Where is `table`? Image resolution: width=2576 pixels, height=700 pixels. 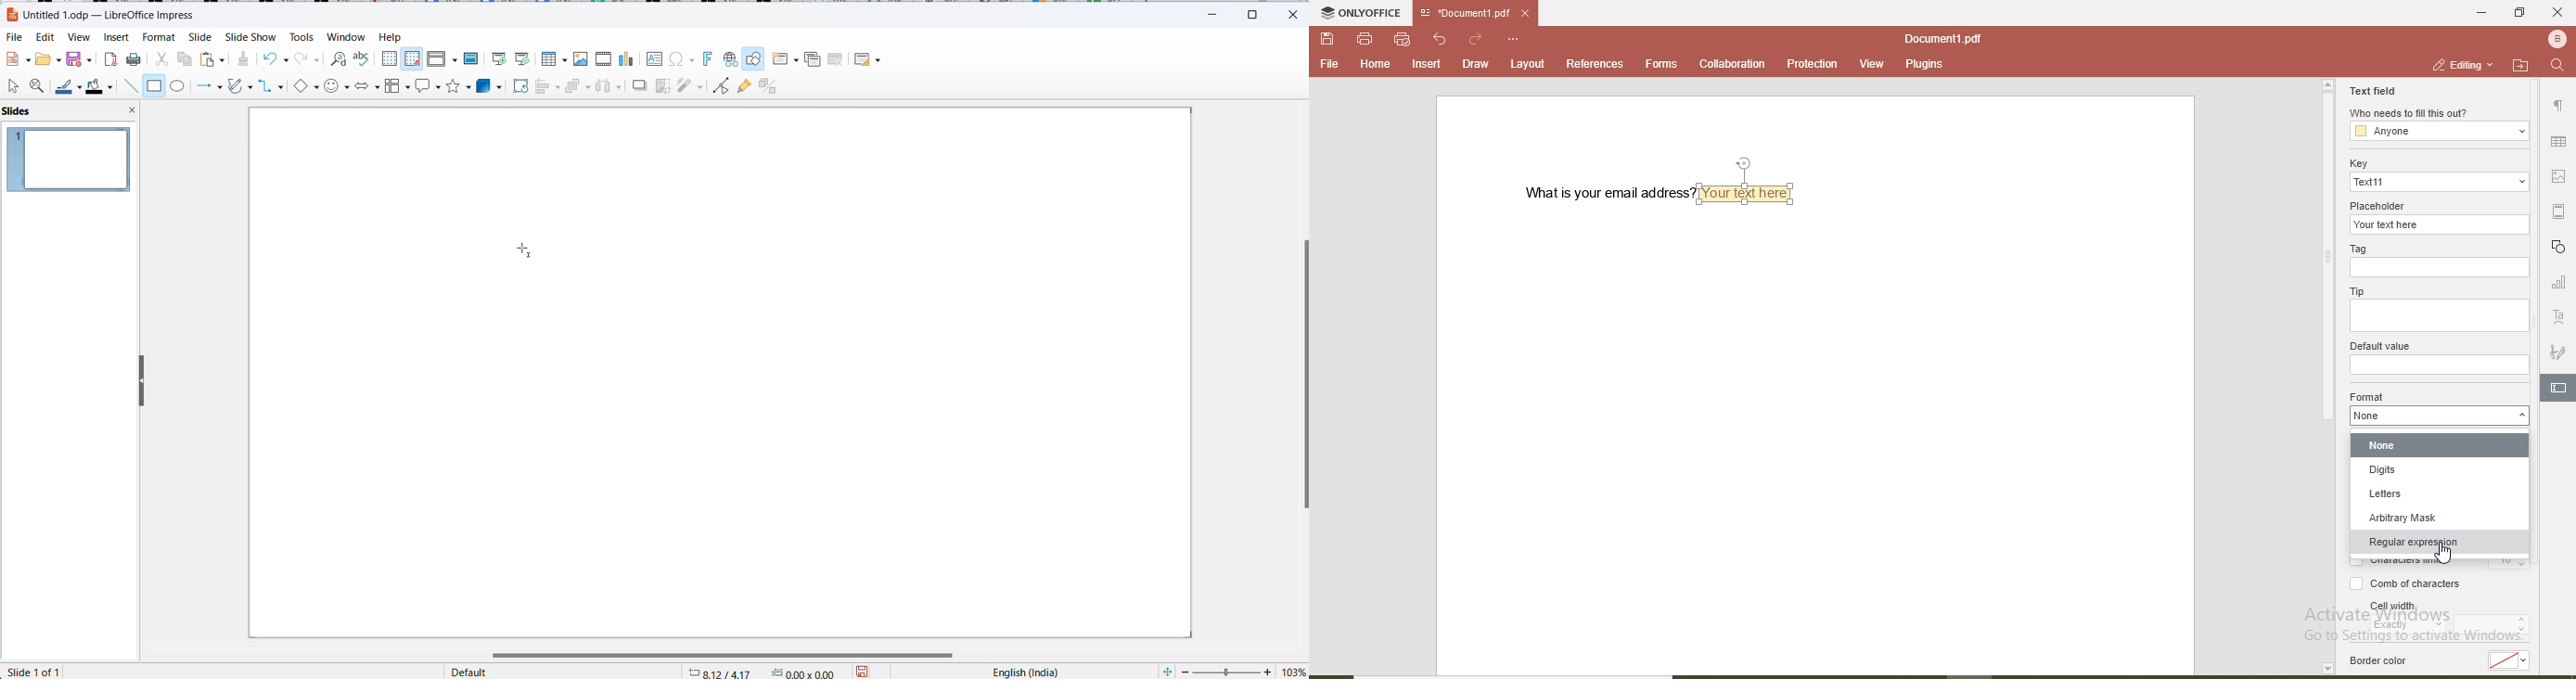
table is located at coordinates (2559, 143).